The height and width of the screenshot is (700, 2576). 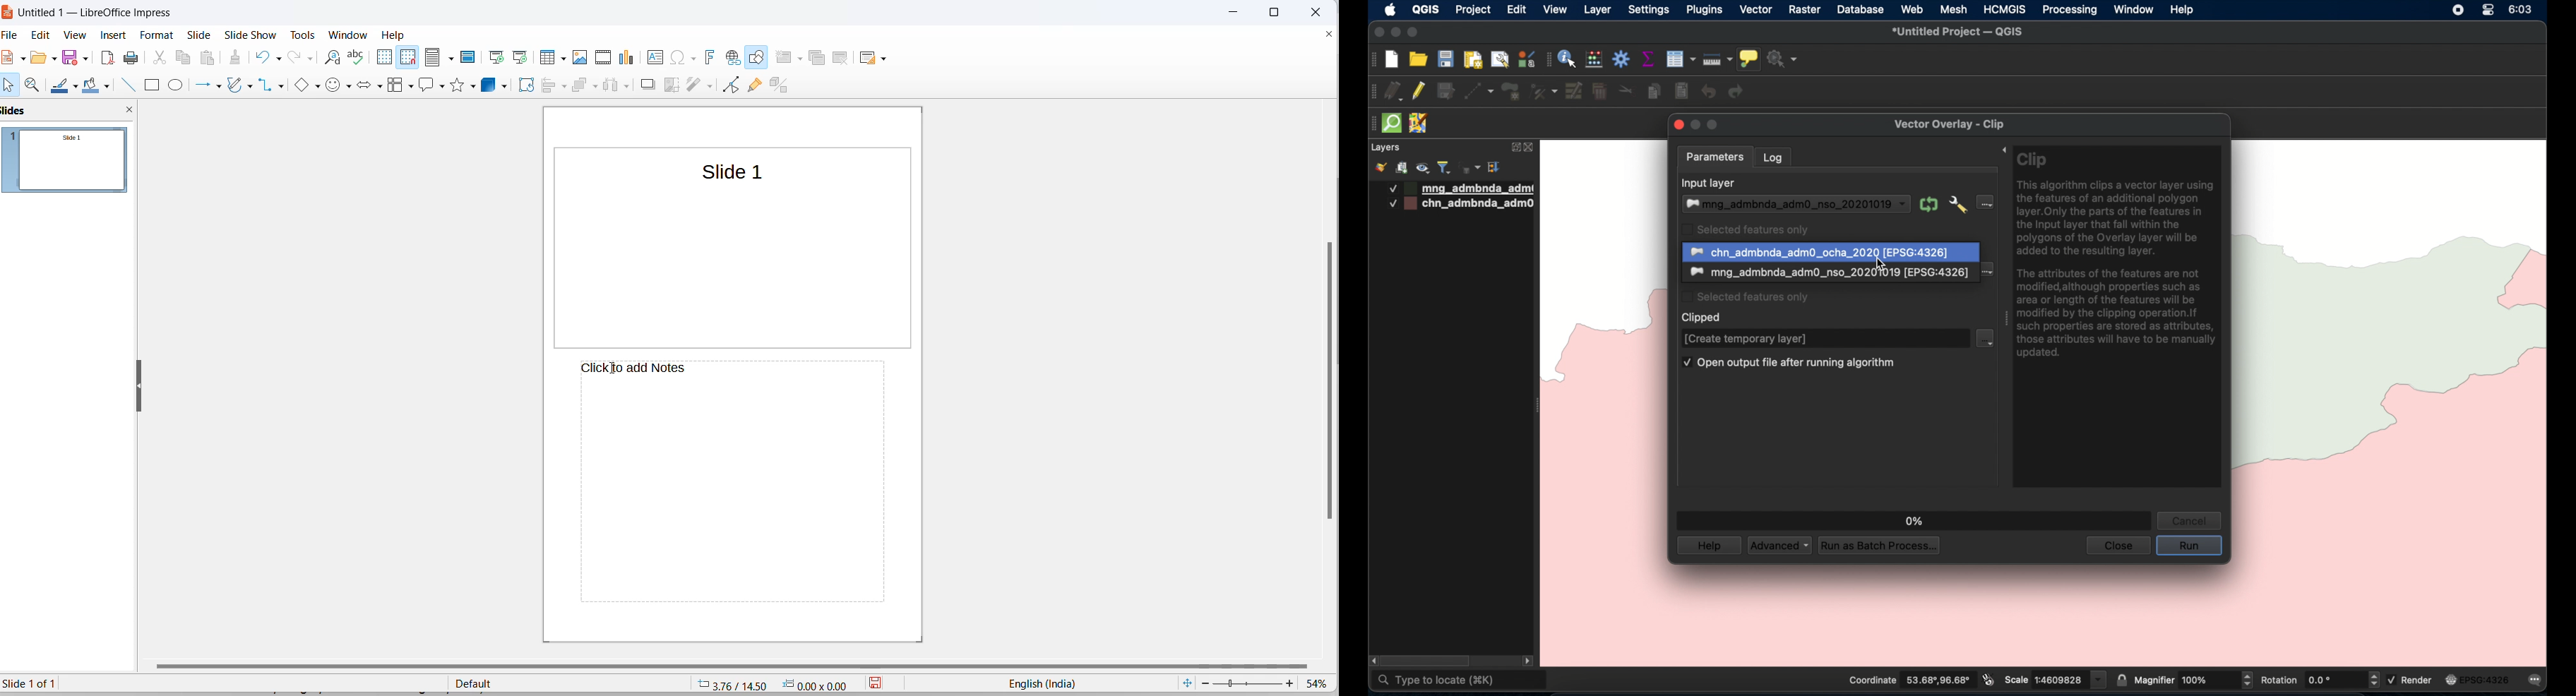 What do you see at coordinates (2412, 679) in the screenshot?
I see `render` at bounding box center [2412, 679].